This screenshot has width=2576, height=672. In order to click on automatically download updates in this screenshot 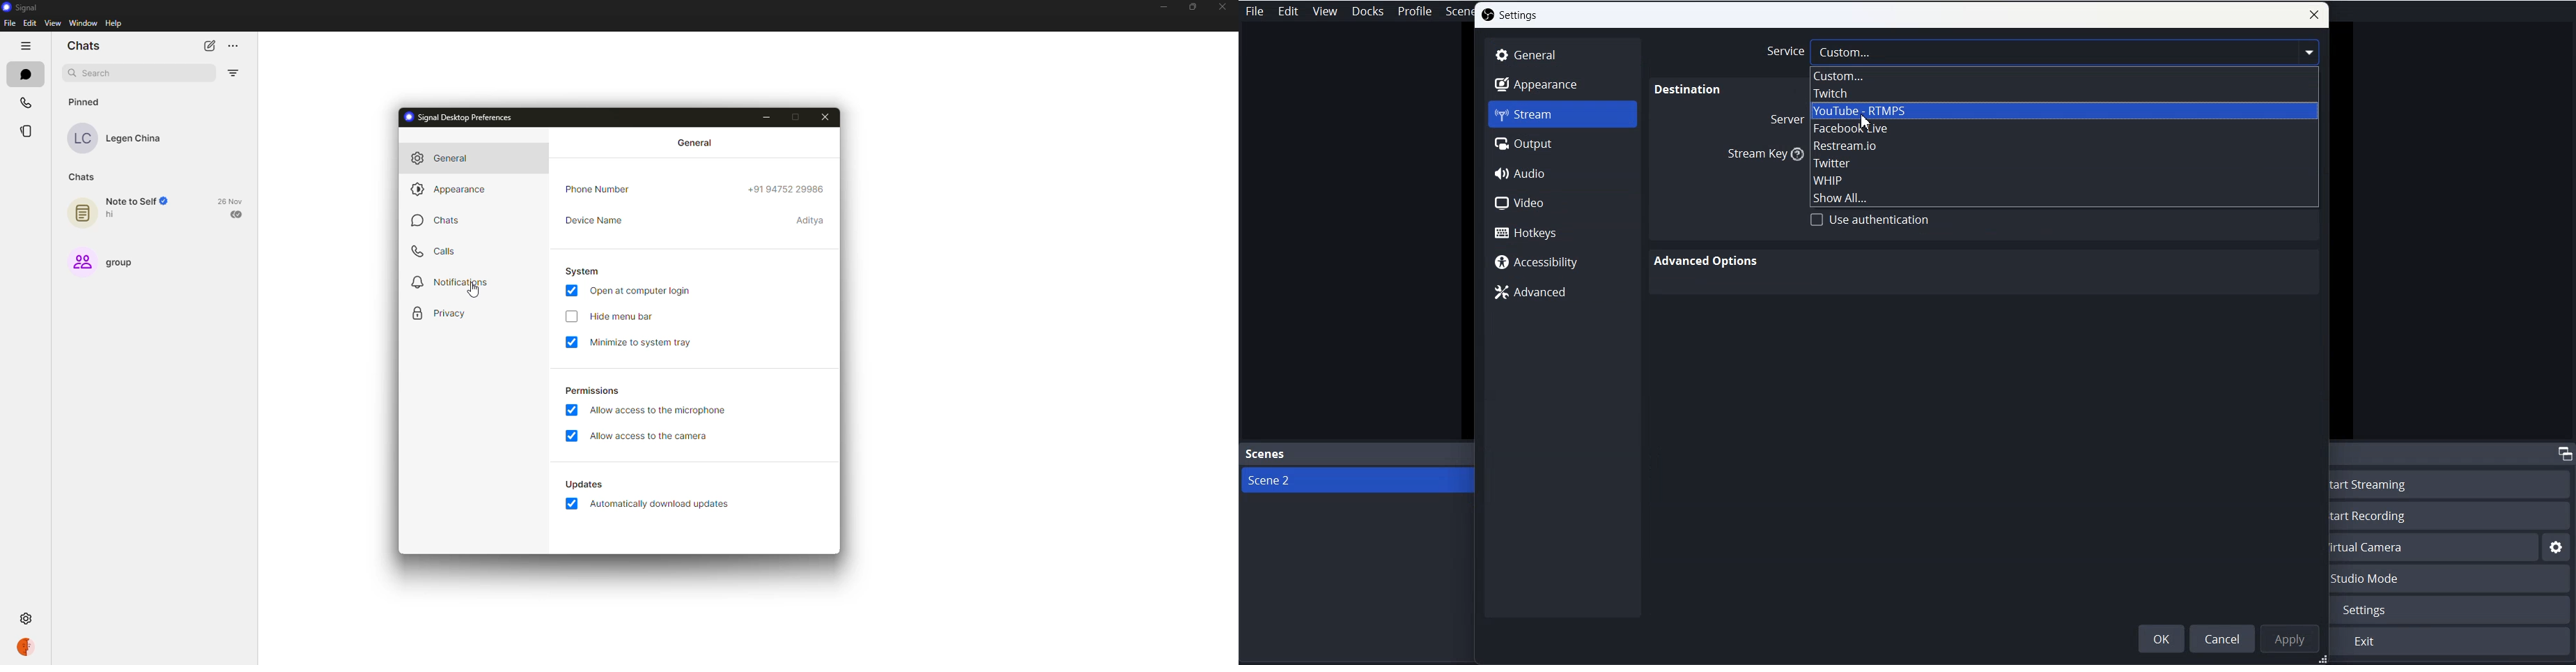, I will do `click(661, 506)`.